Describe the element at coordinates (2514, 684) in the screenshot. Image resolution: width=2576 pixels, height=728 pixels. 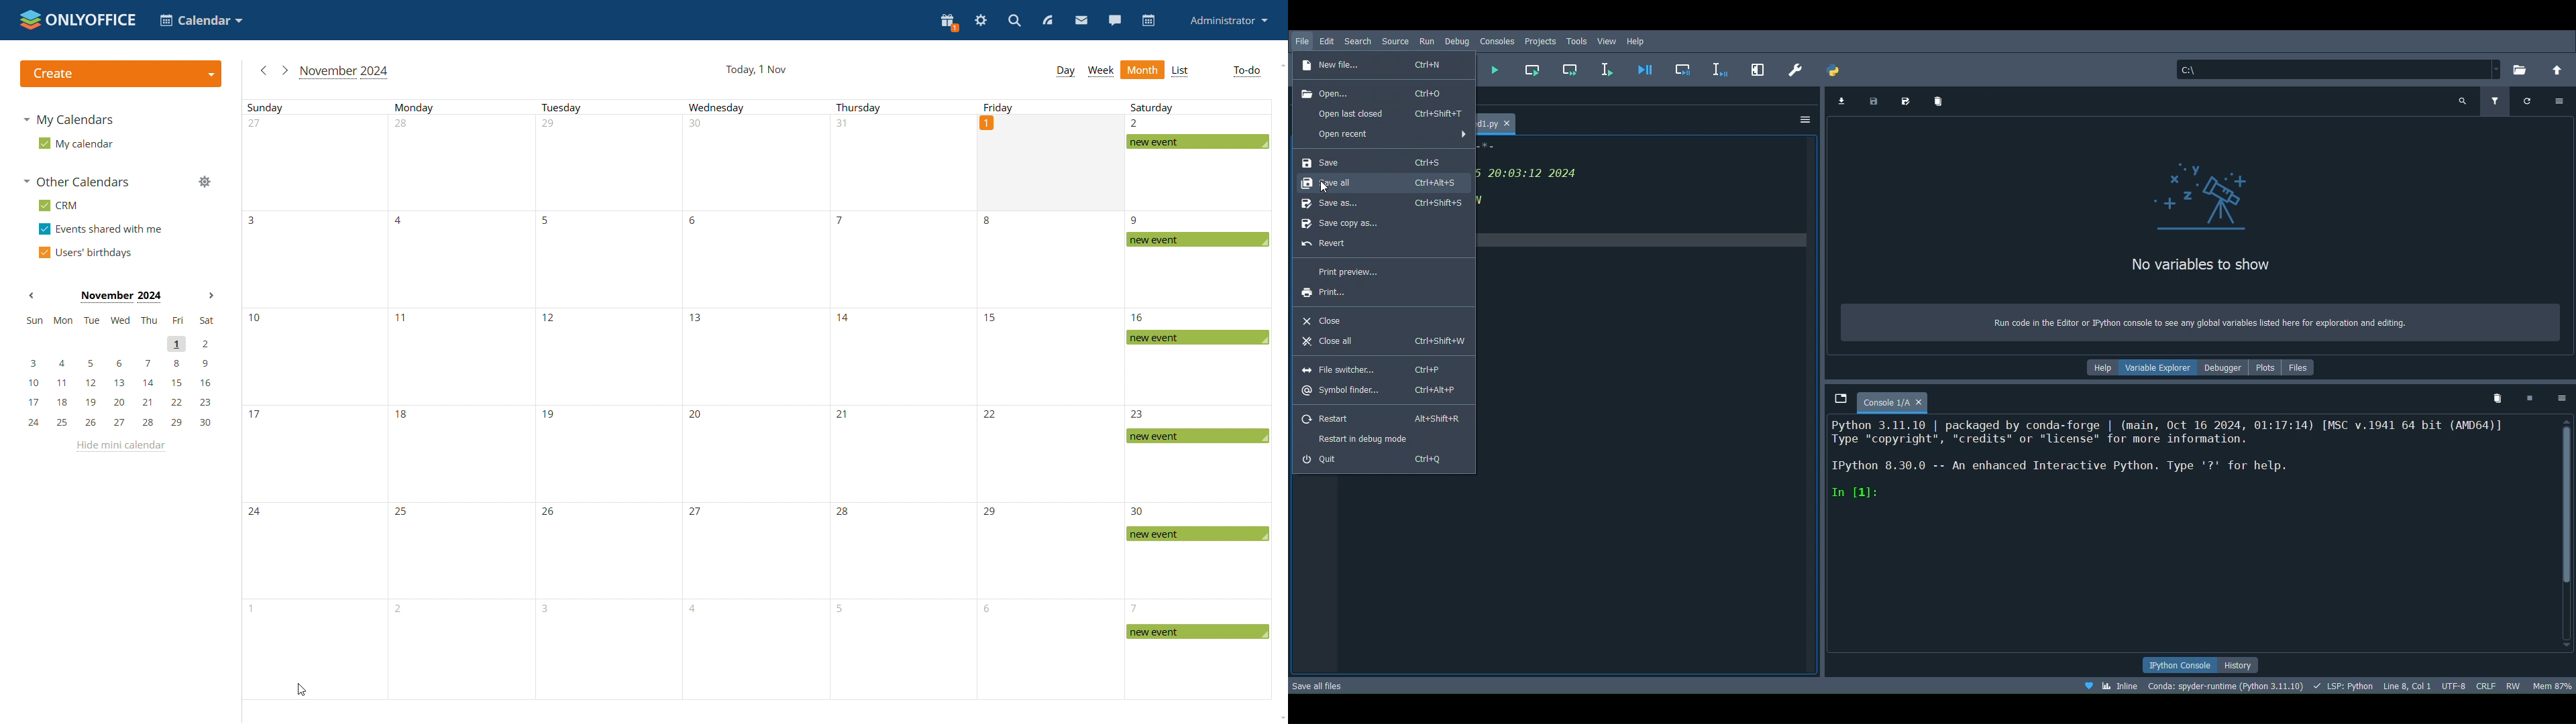
I see `File permissions` at that location.